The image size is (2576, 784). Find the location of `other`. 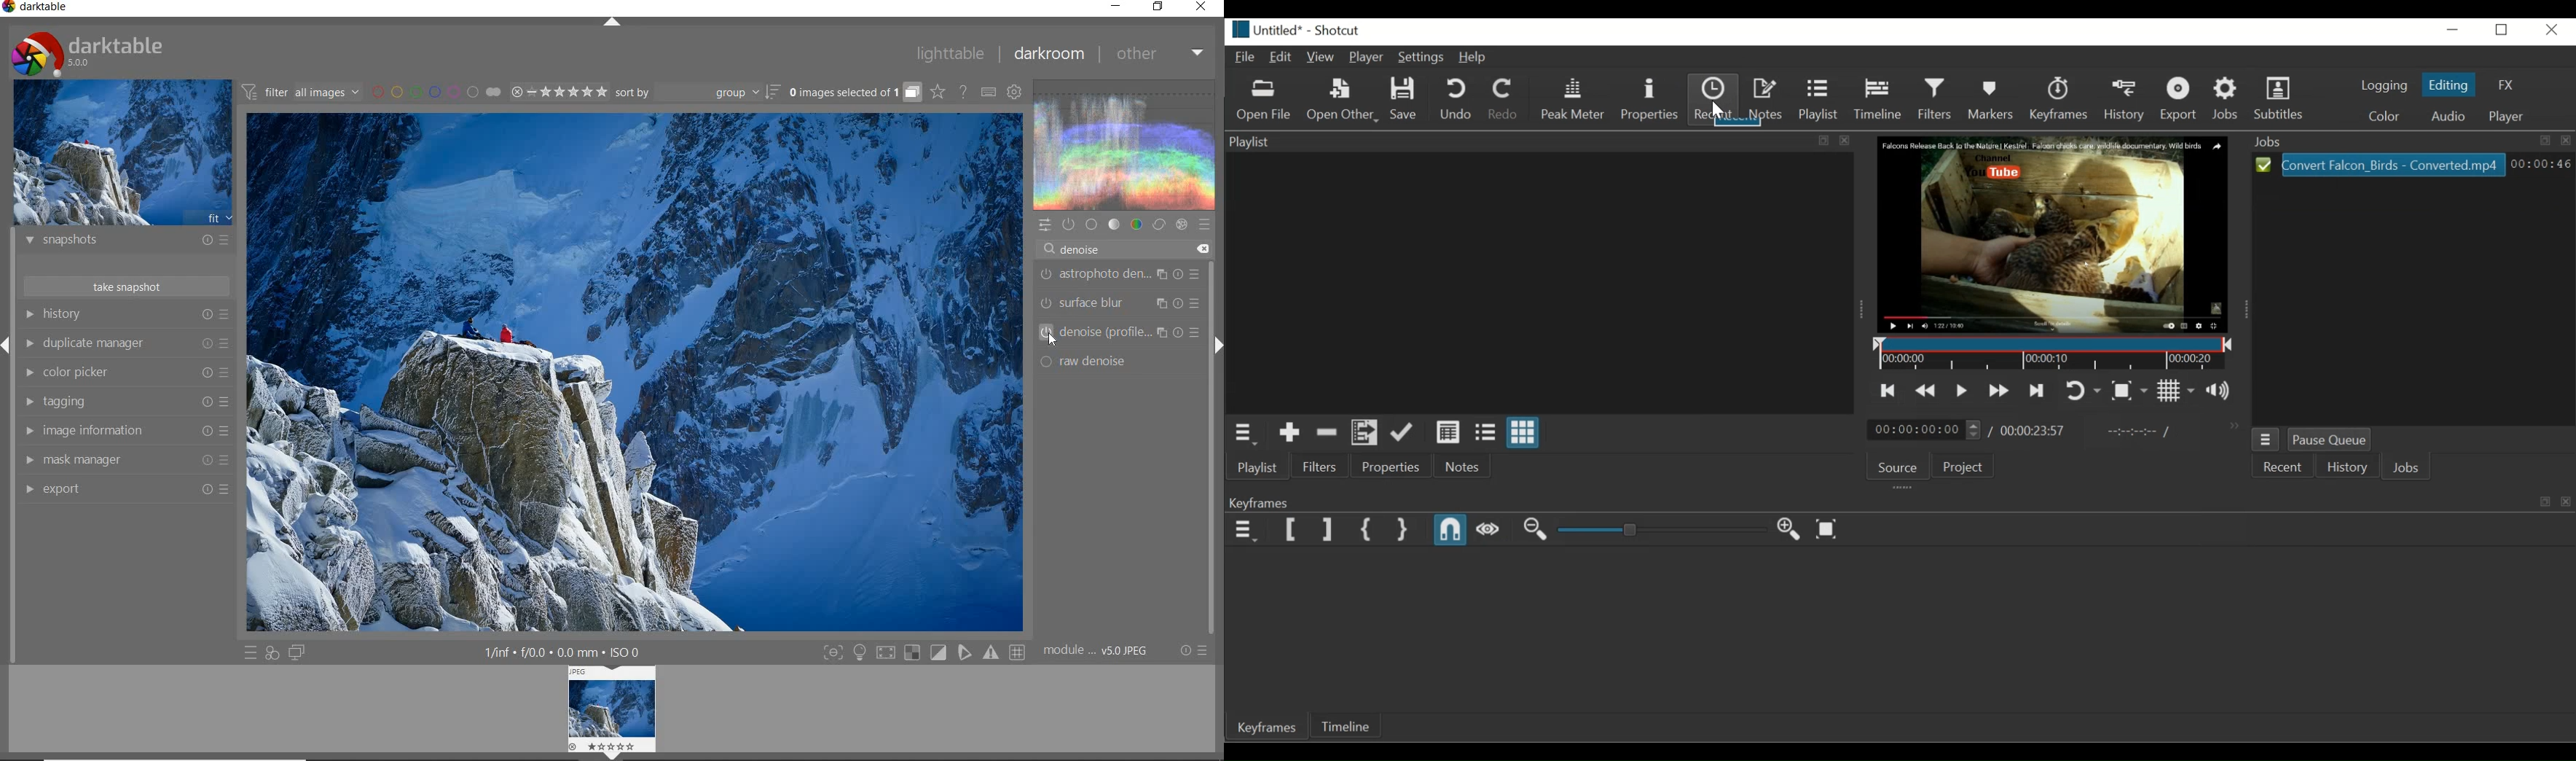

other is located at coordinates (1158, 54).